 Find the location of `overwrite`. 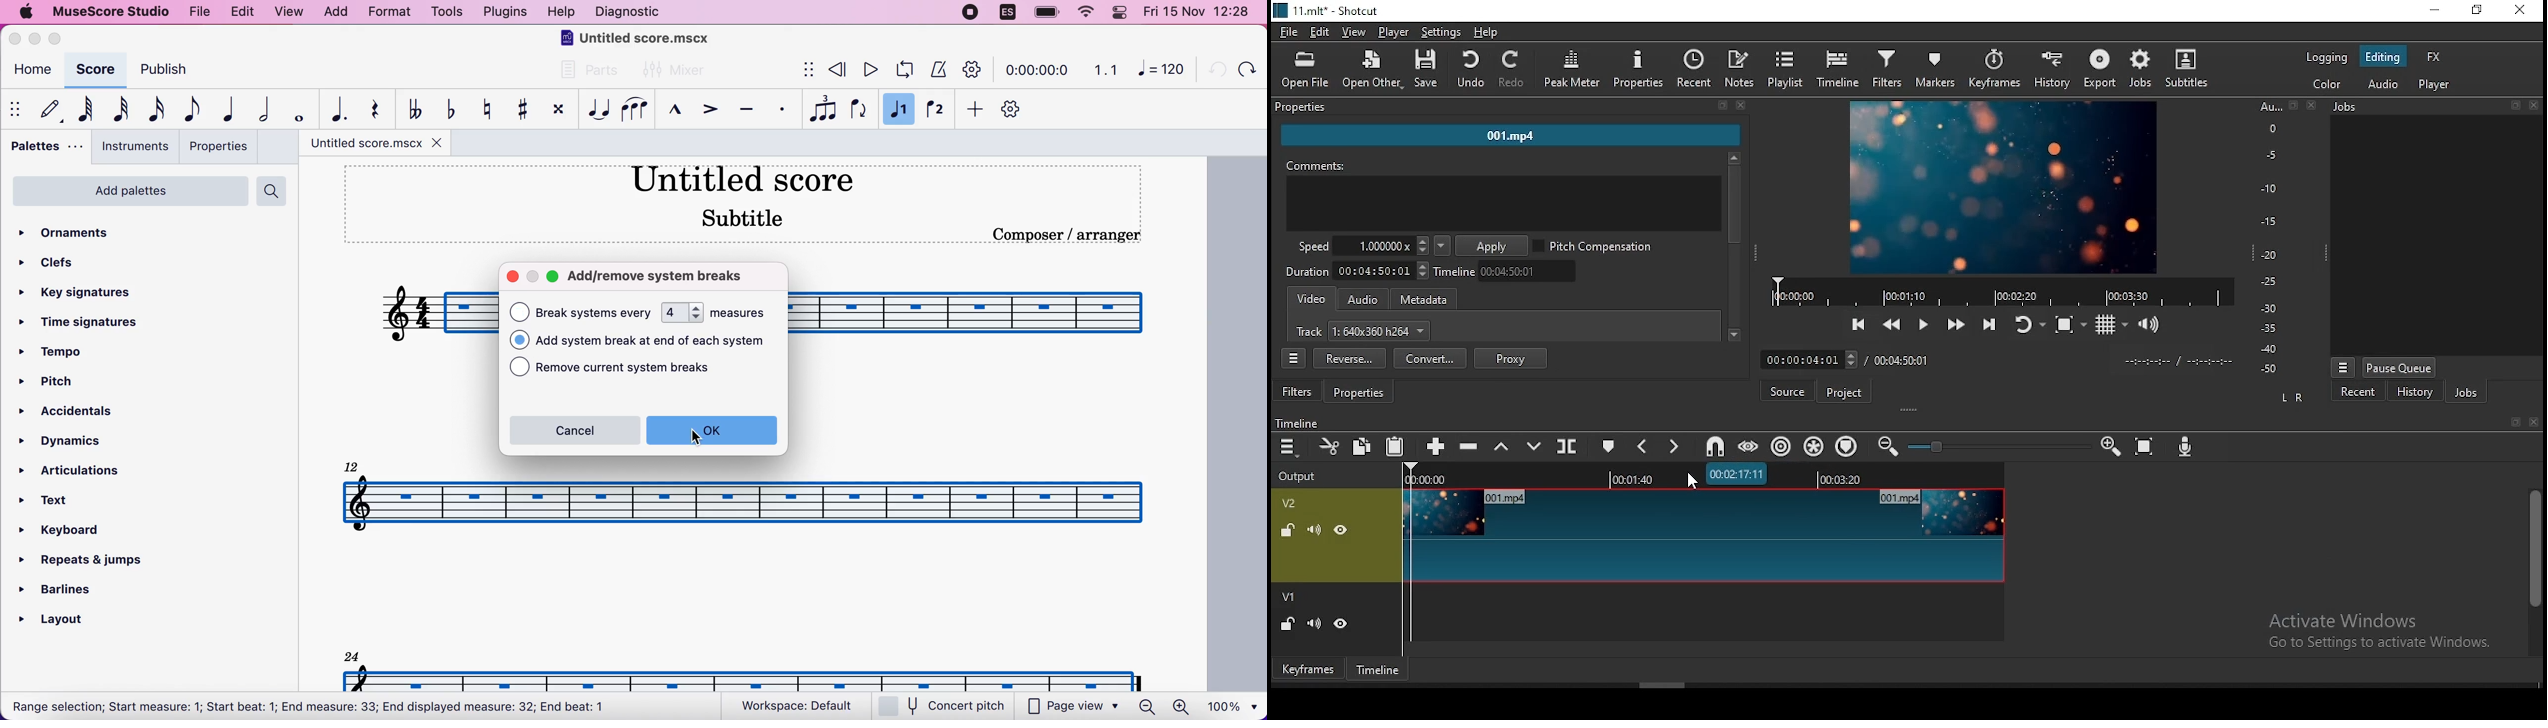

overwrite is located at coordinates (1534, 446).